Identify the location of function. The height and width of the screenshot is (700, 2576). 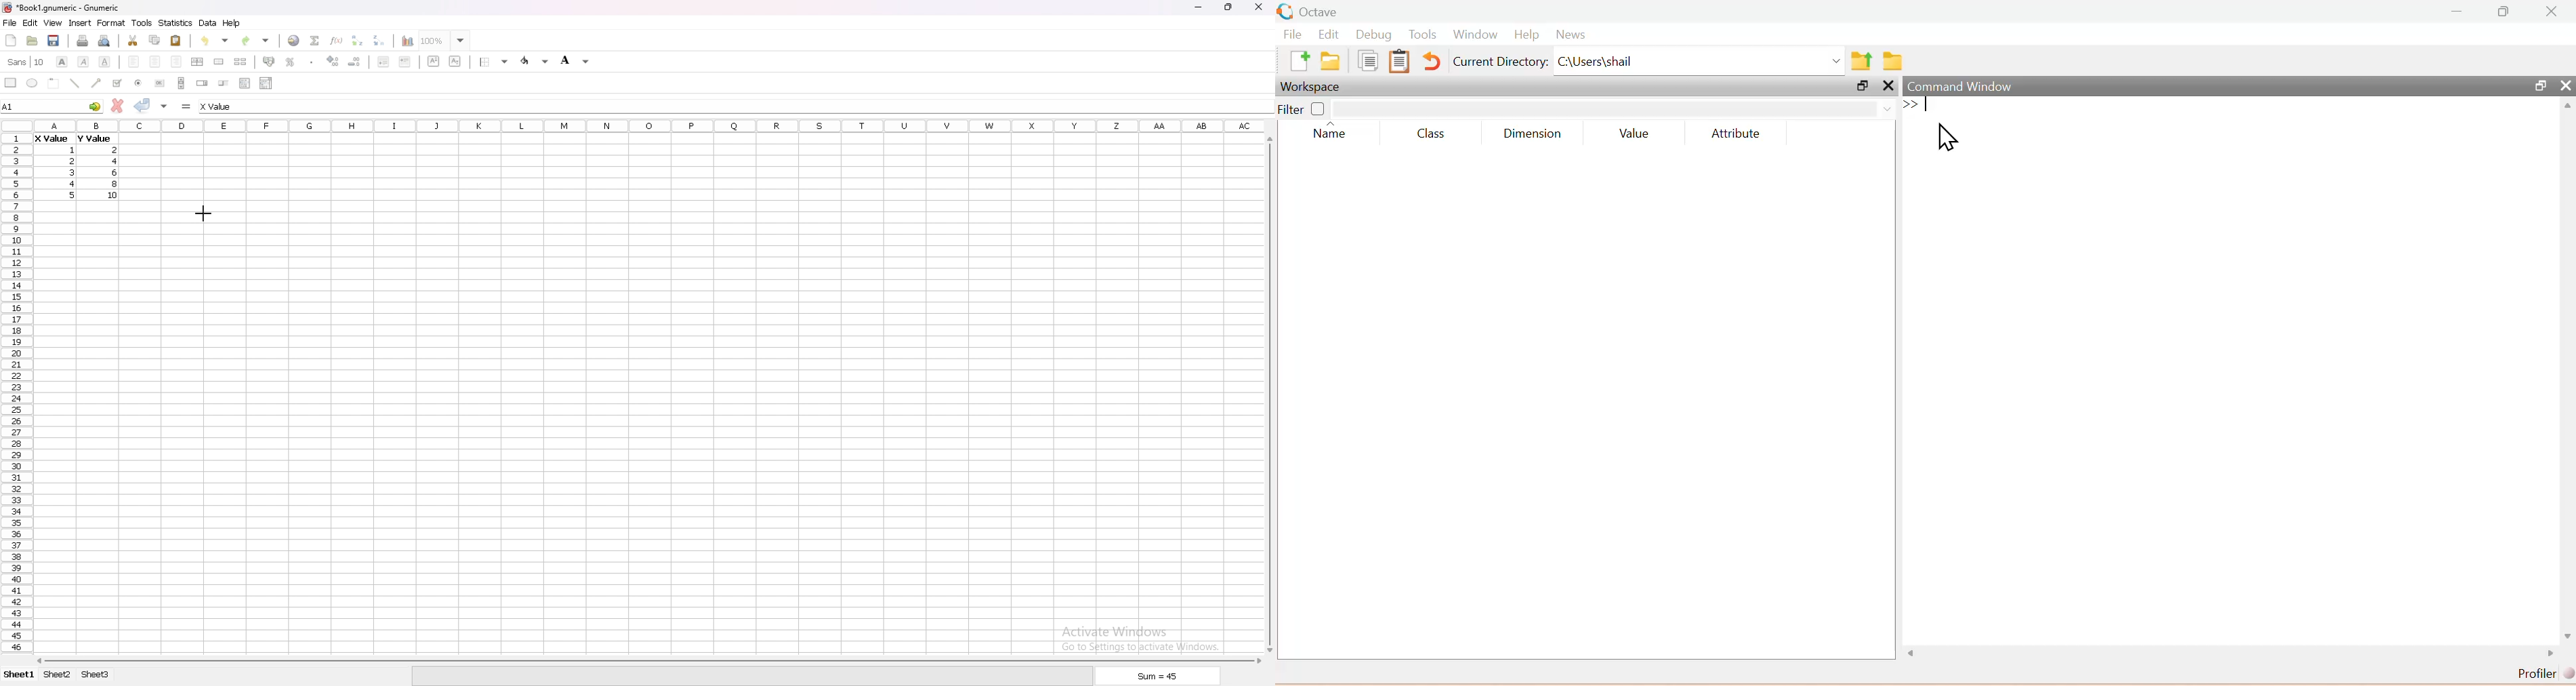
(338, 40).